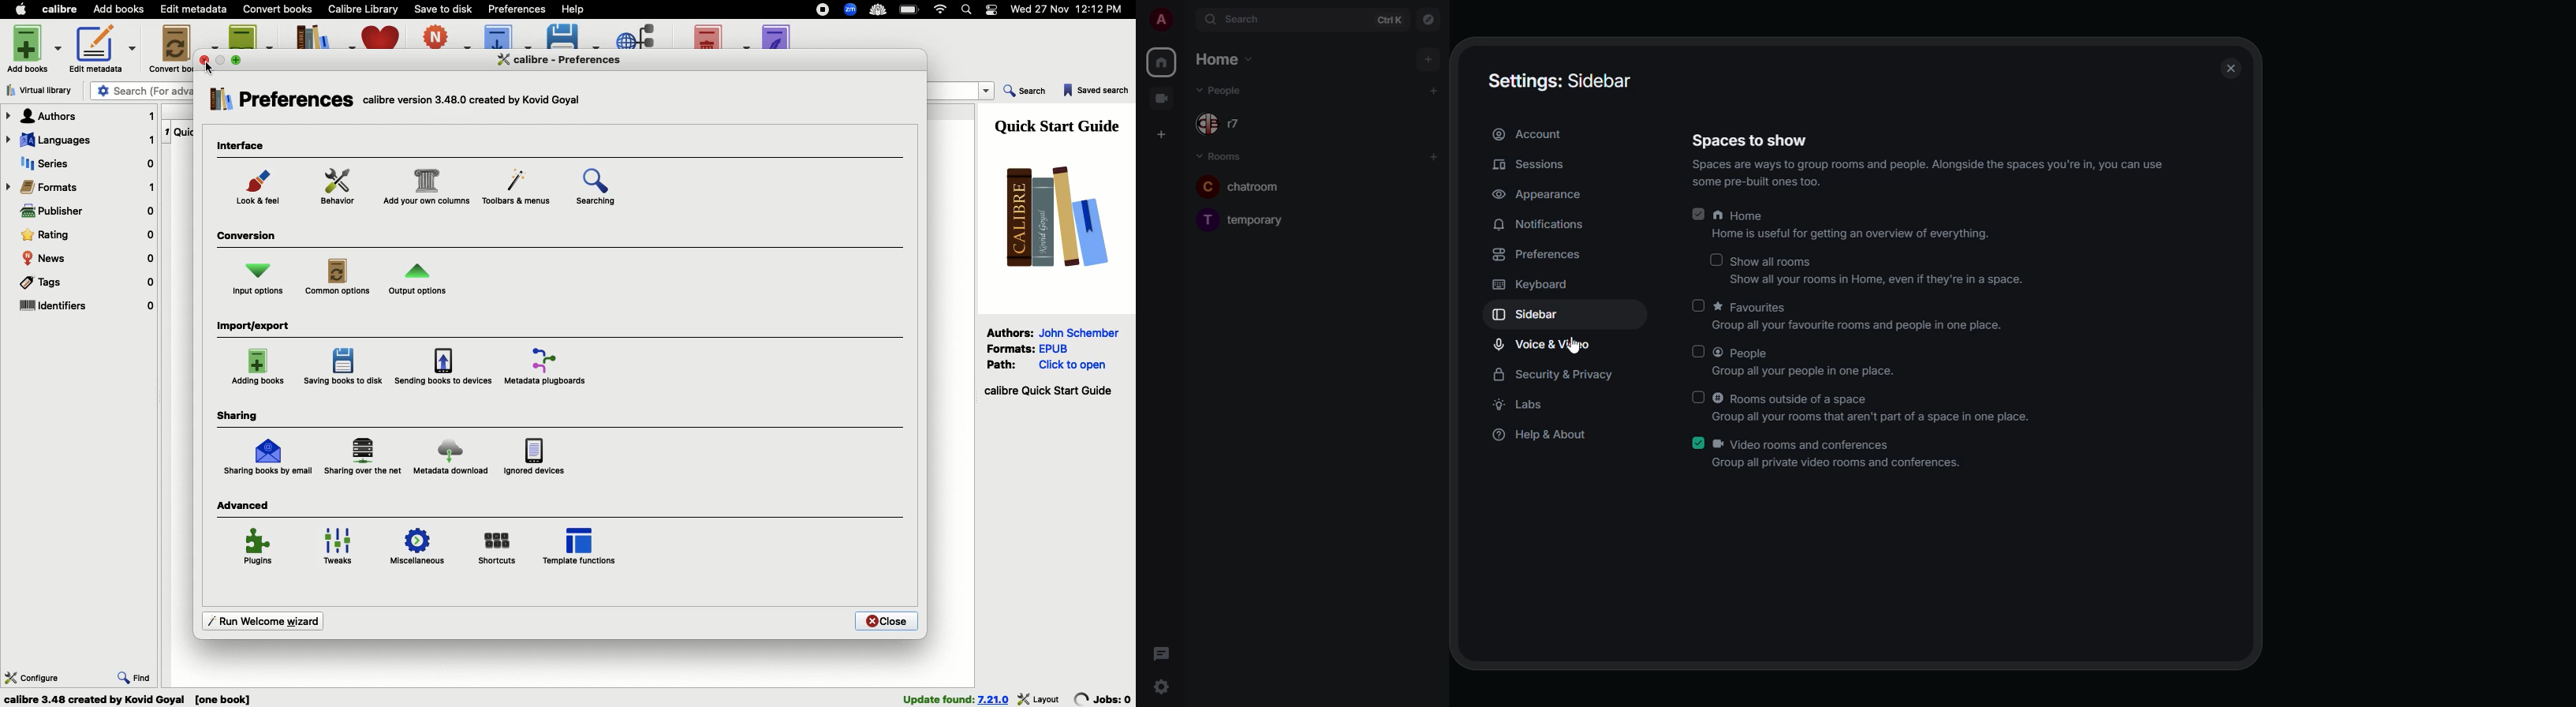  Describe the element at coordinates (1010, 332) in the screenshot. I see `Authors` at that location.